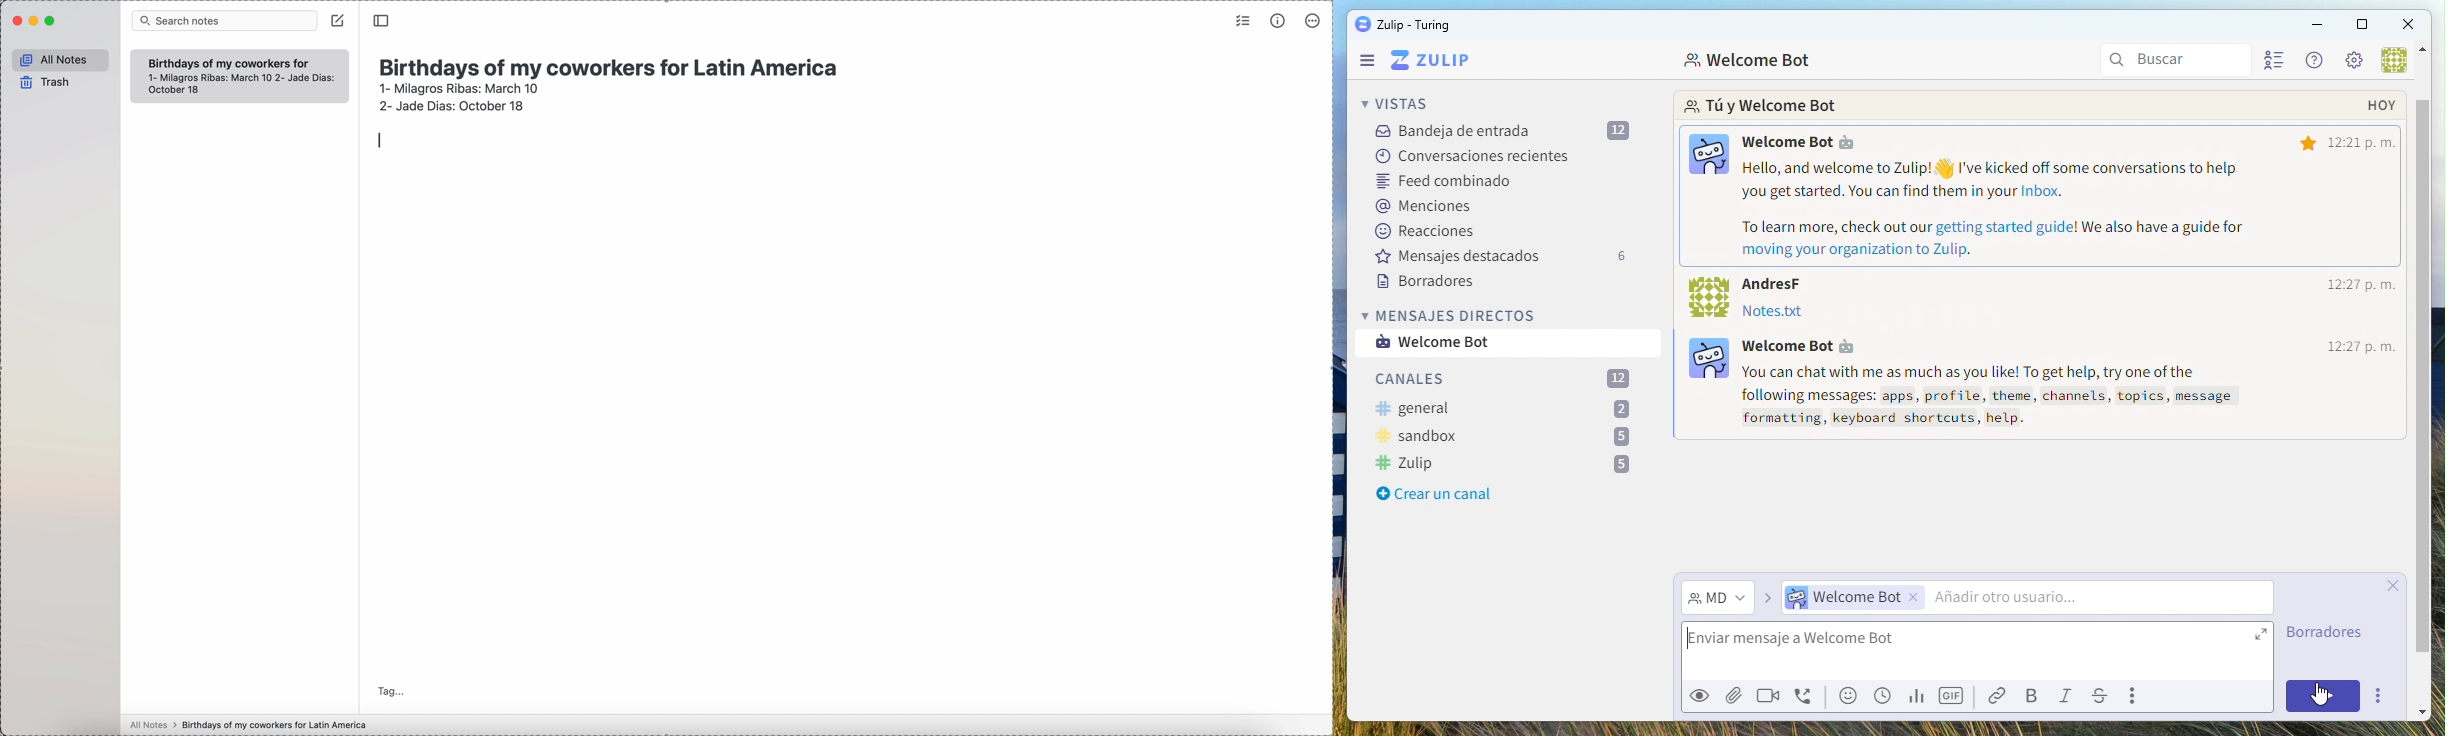 This screenshot has width=2464, height=756. What do you see at coordinates (2045, 384) in the screenshot?
I see `Welcome Bot cg 1227p.m
You can chat with me as much as you like! To get help, try one of the
following messages: apps, profile, theme, channels, topics, message
formatting, keyboard shortcuts, help.` at bounding box center [2045, 384].